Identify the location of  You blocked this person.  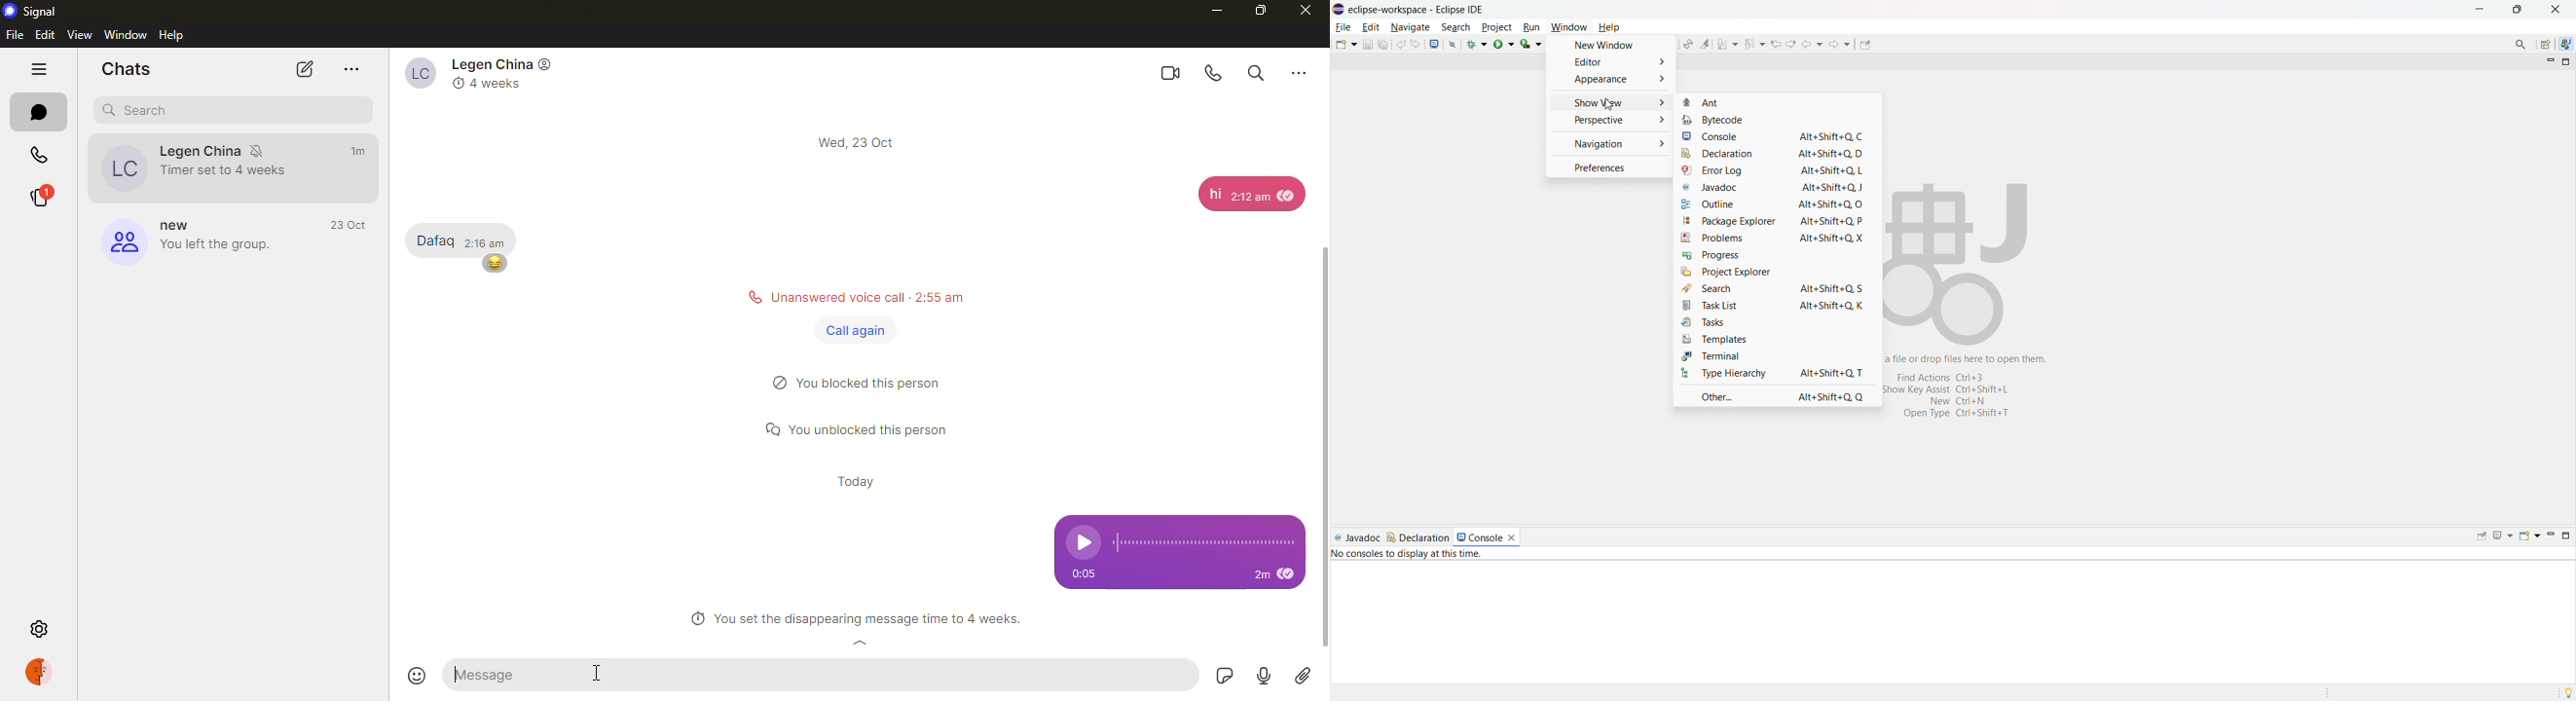
(866, 386).